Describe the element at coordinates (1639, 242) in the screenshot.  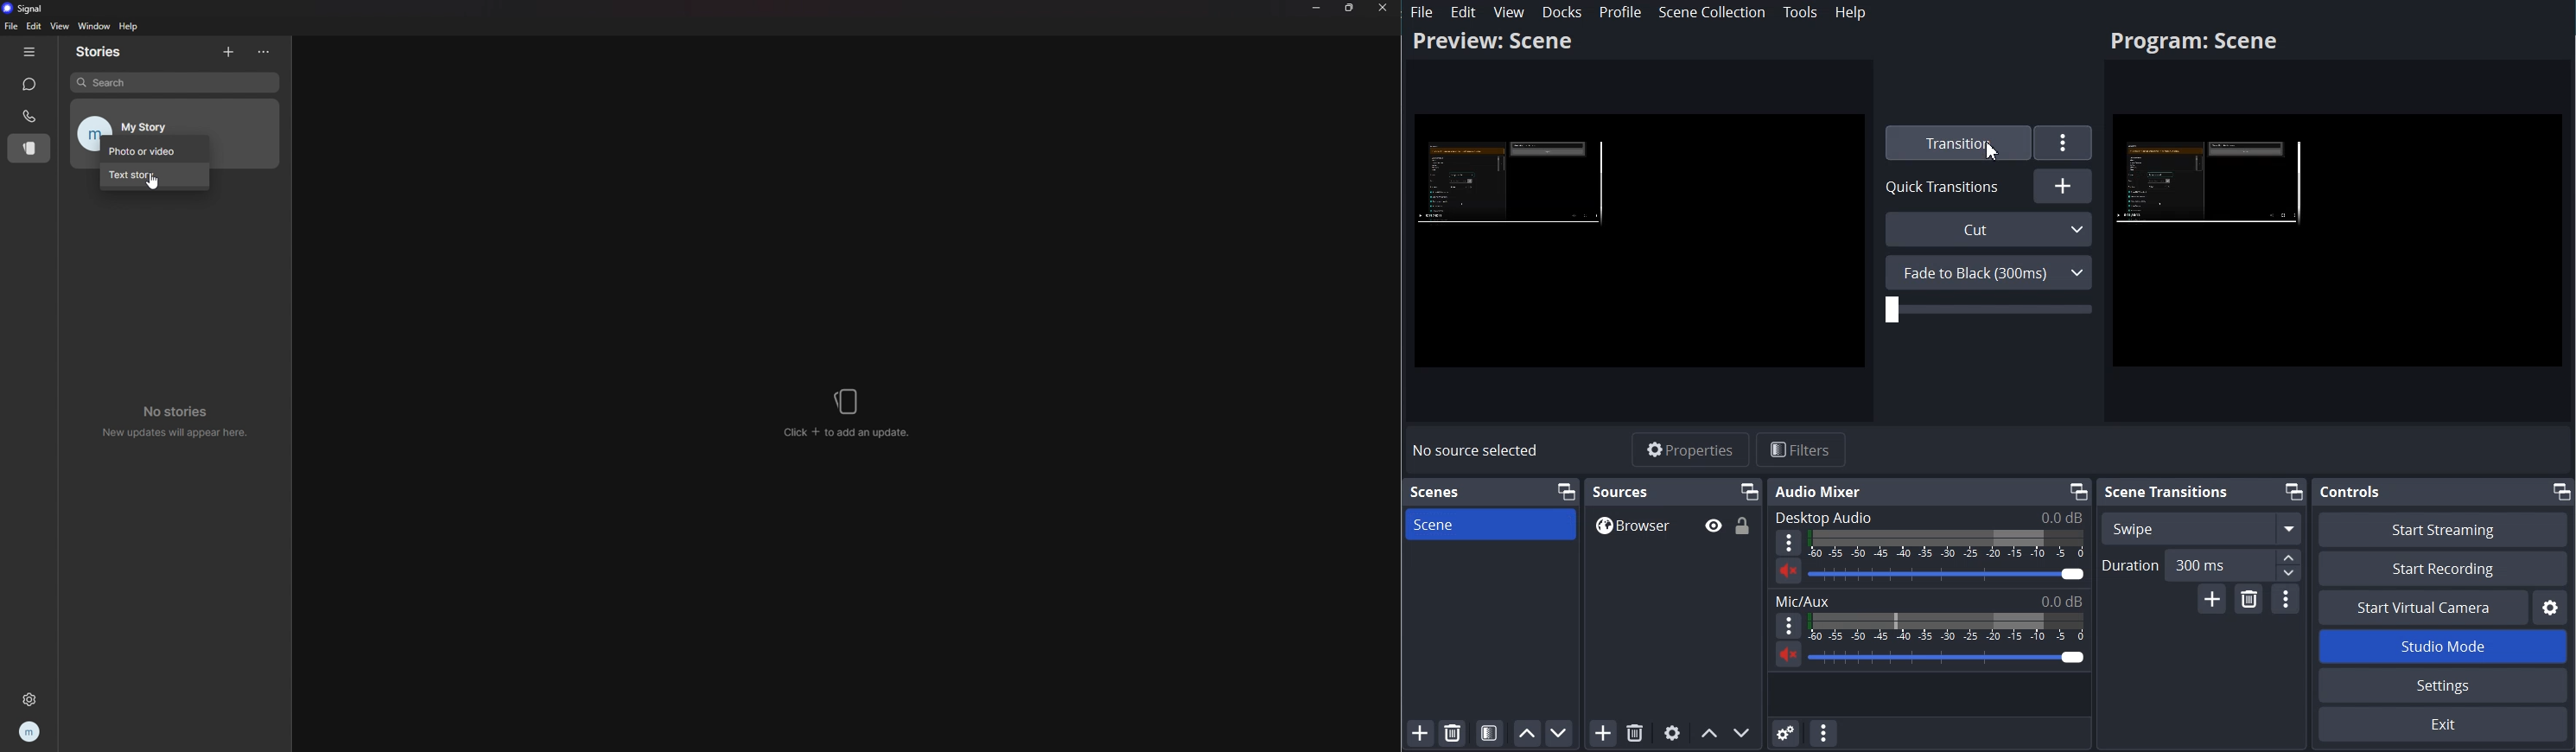
I see `Preview Scene Left` at that location.